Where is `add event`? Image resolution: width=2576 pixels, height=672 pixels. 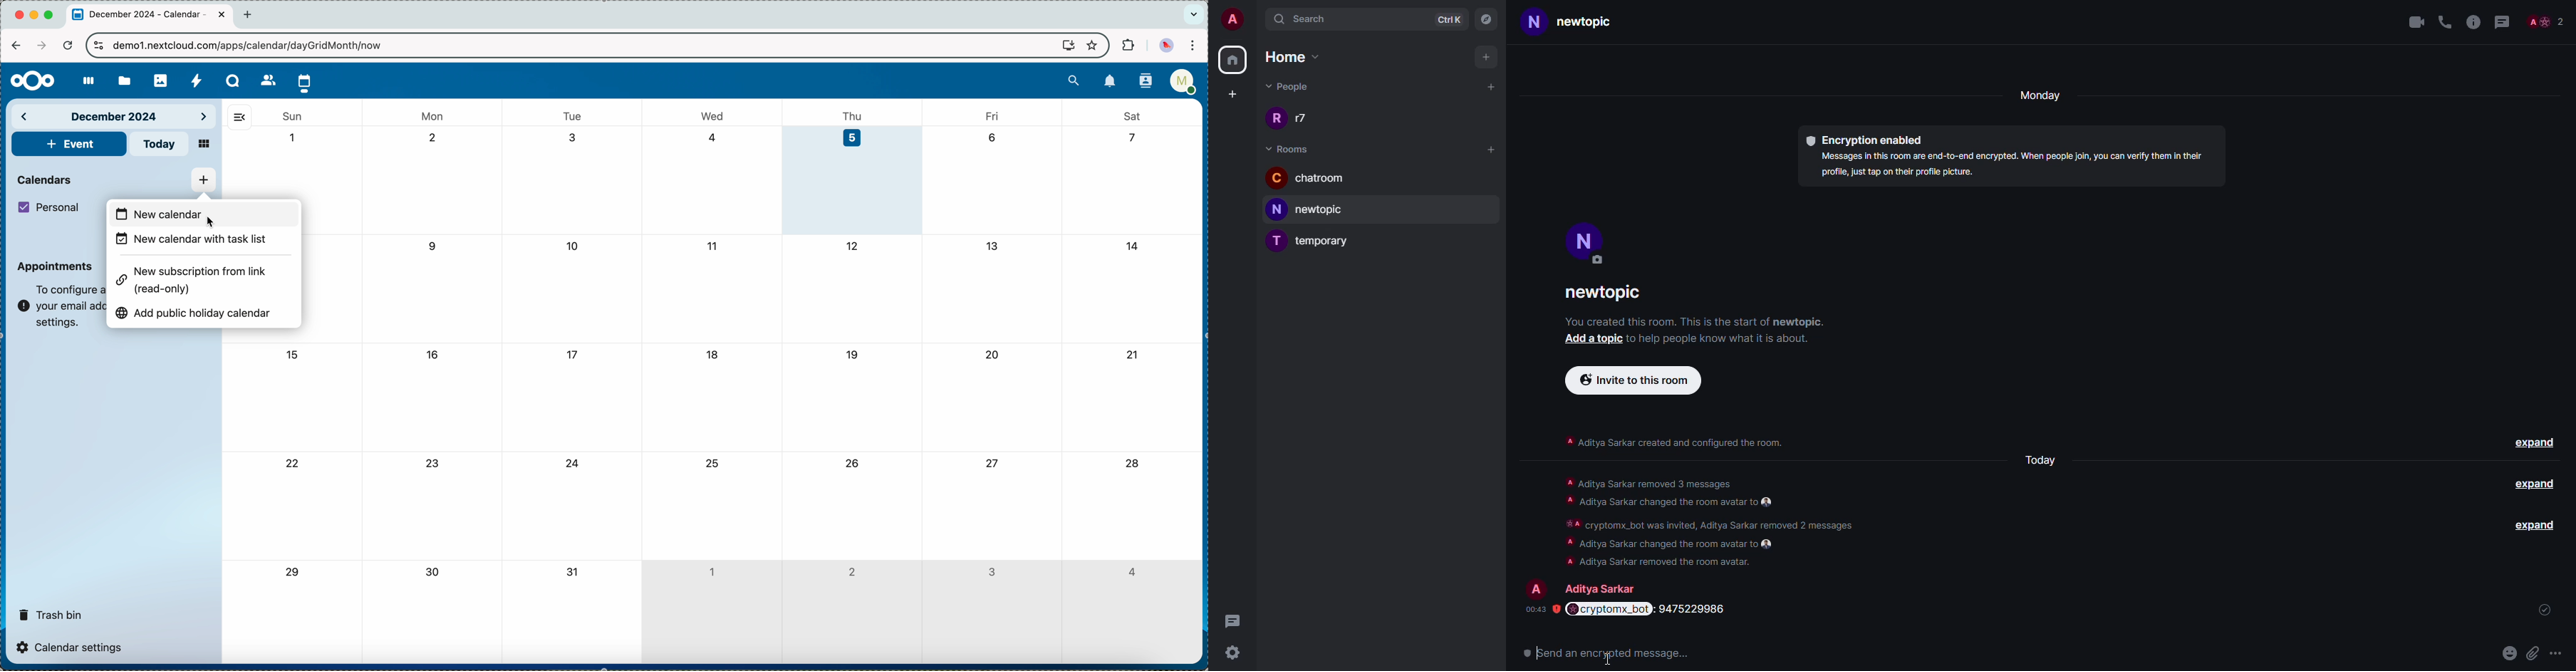
add event is located at coordinates (69, 144).